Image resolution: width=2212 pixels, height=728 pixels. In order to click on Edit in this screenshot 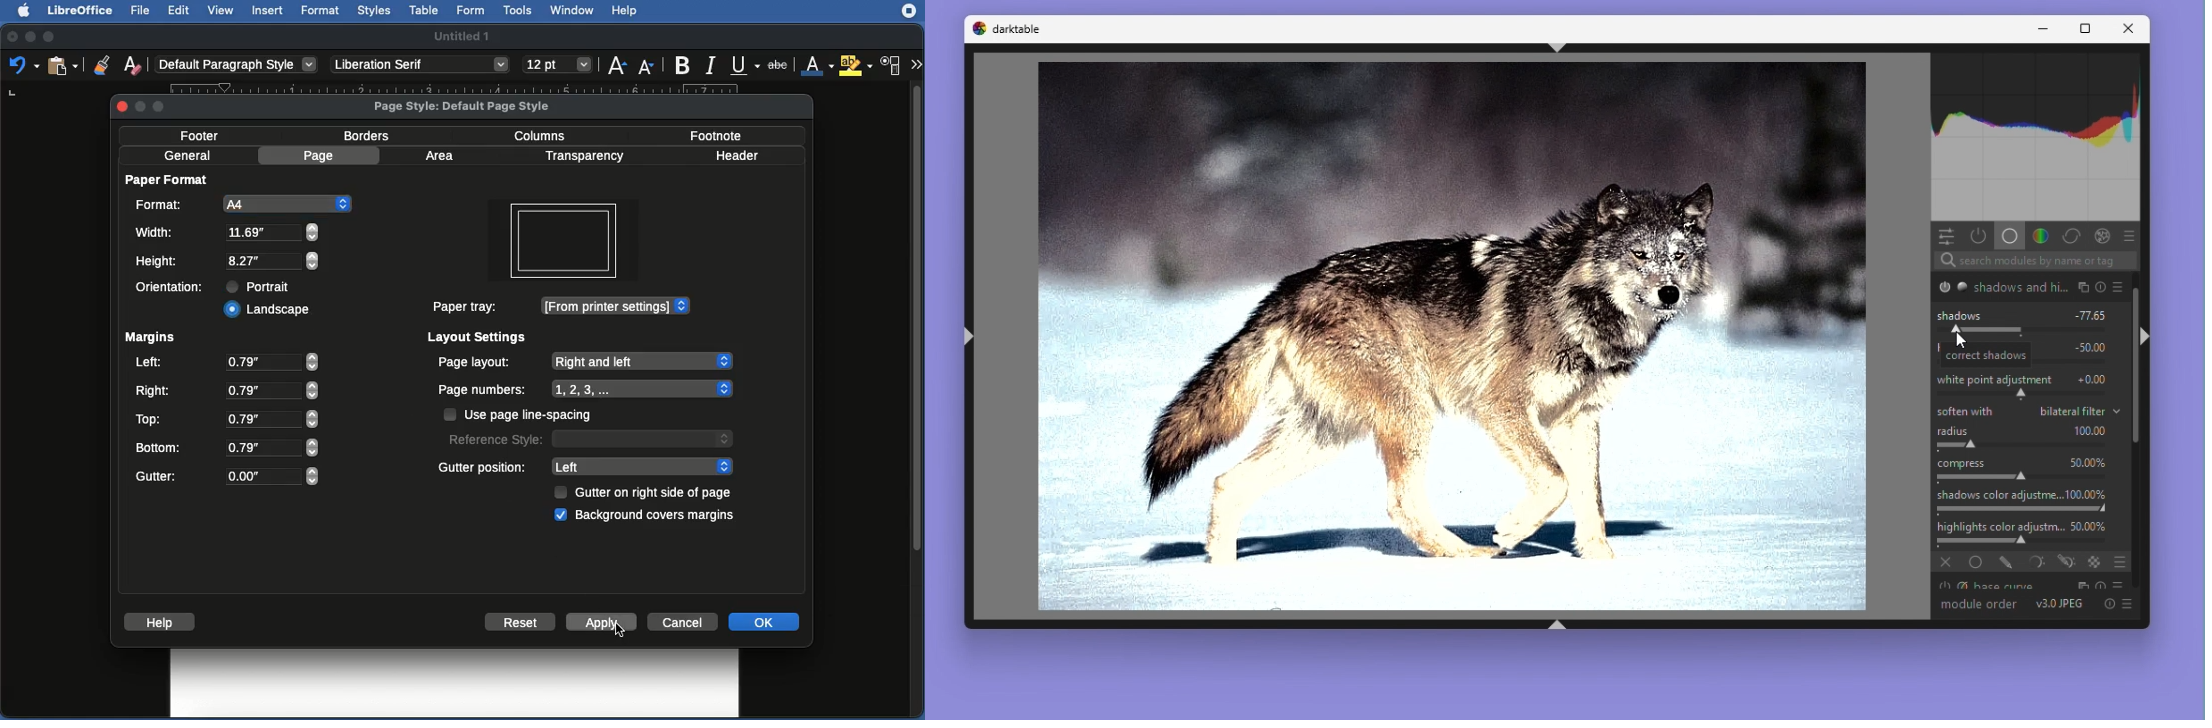, I will do `click(179, 11)`.